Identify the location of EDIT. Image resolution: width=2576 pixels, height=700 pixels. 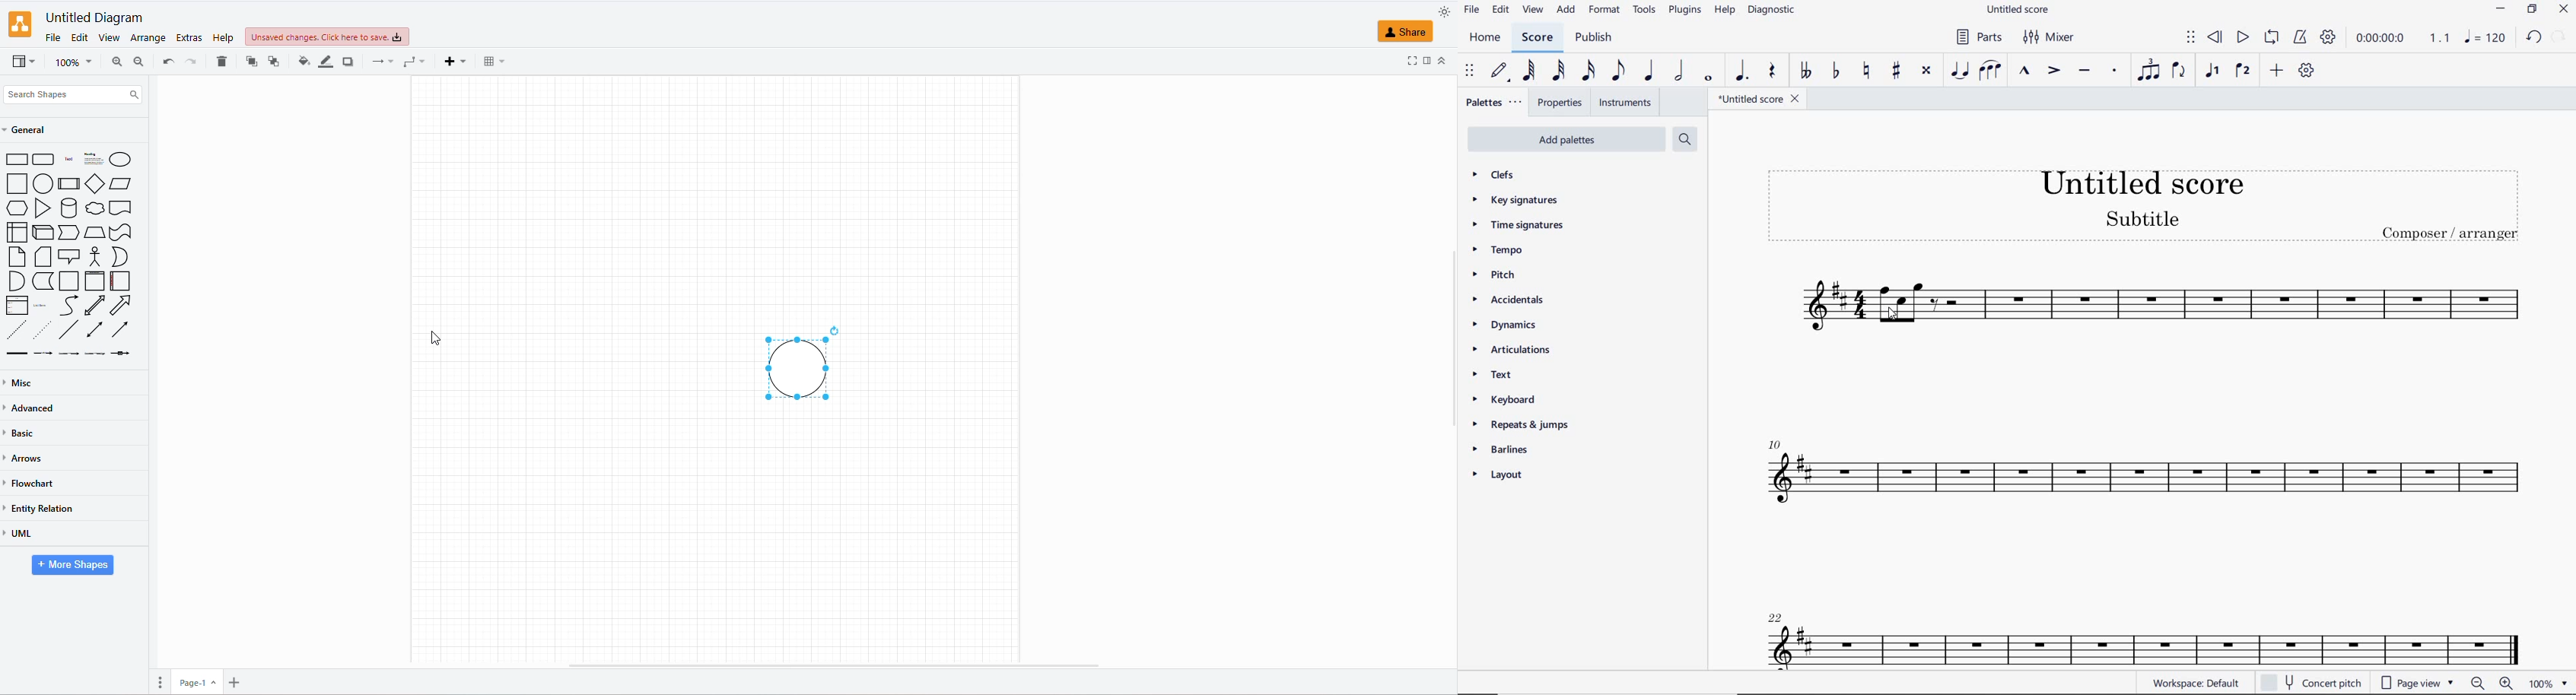
(1500, 10).